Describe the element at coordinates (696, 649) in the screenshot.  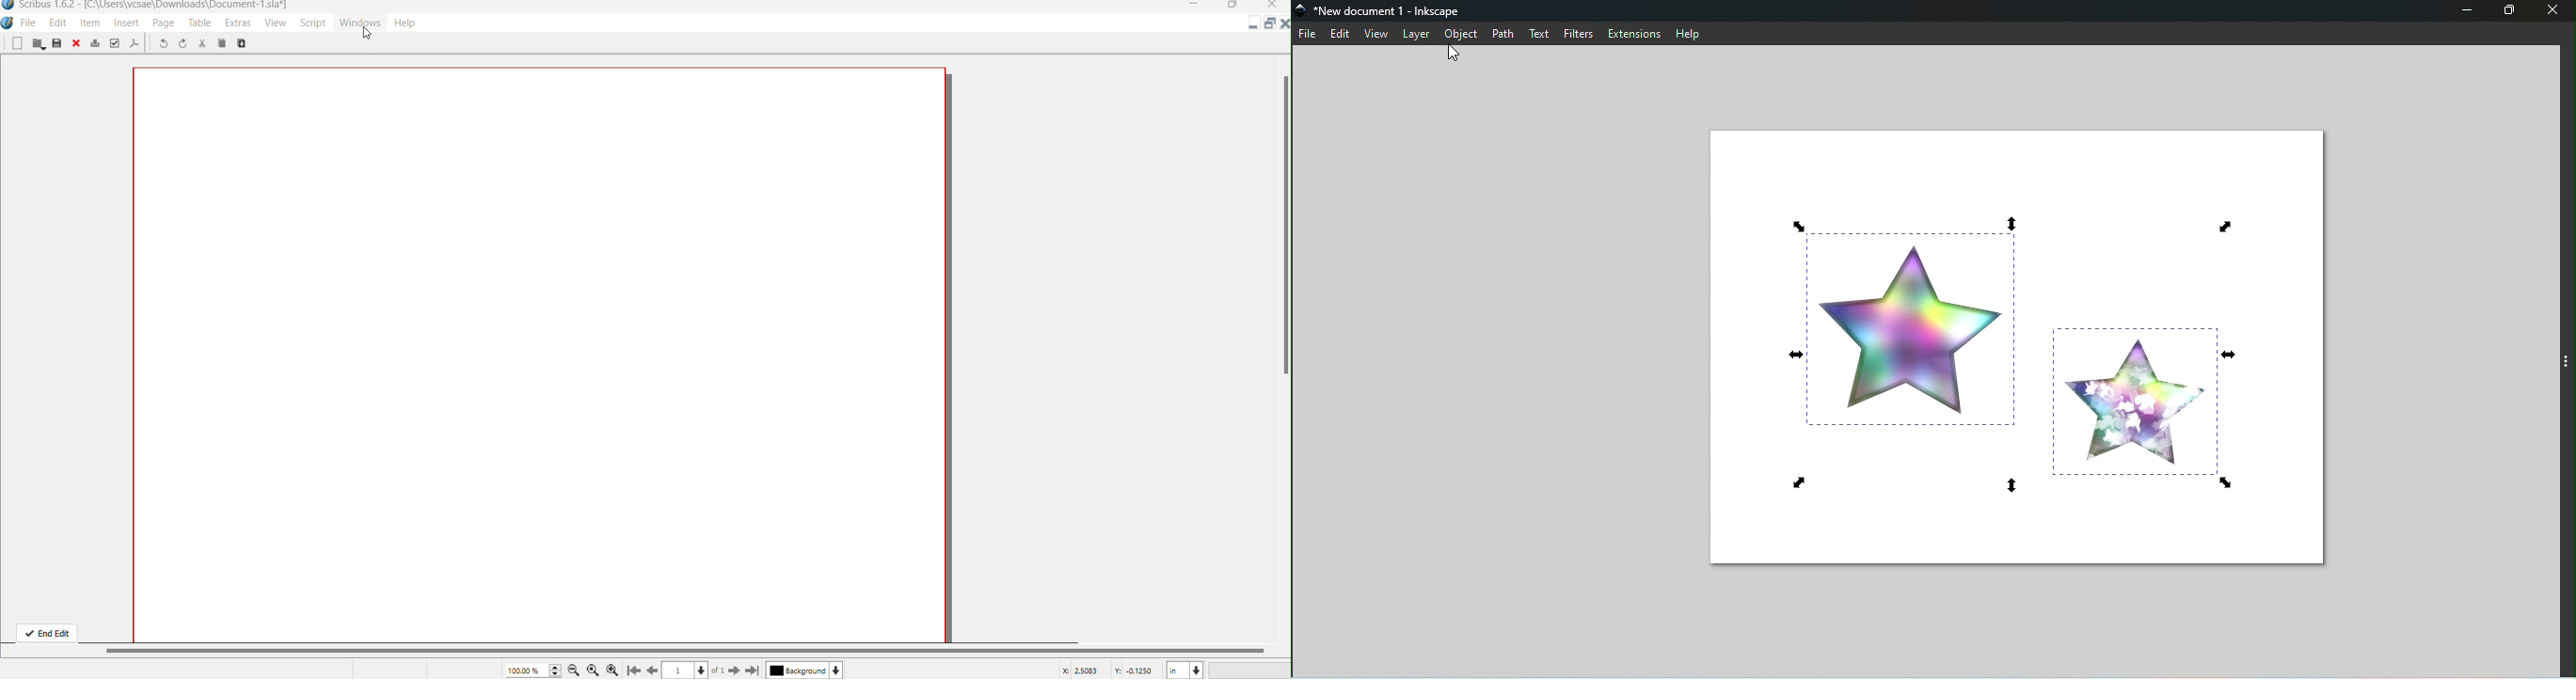
I see `vertical scroll bar` at that location.